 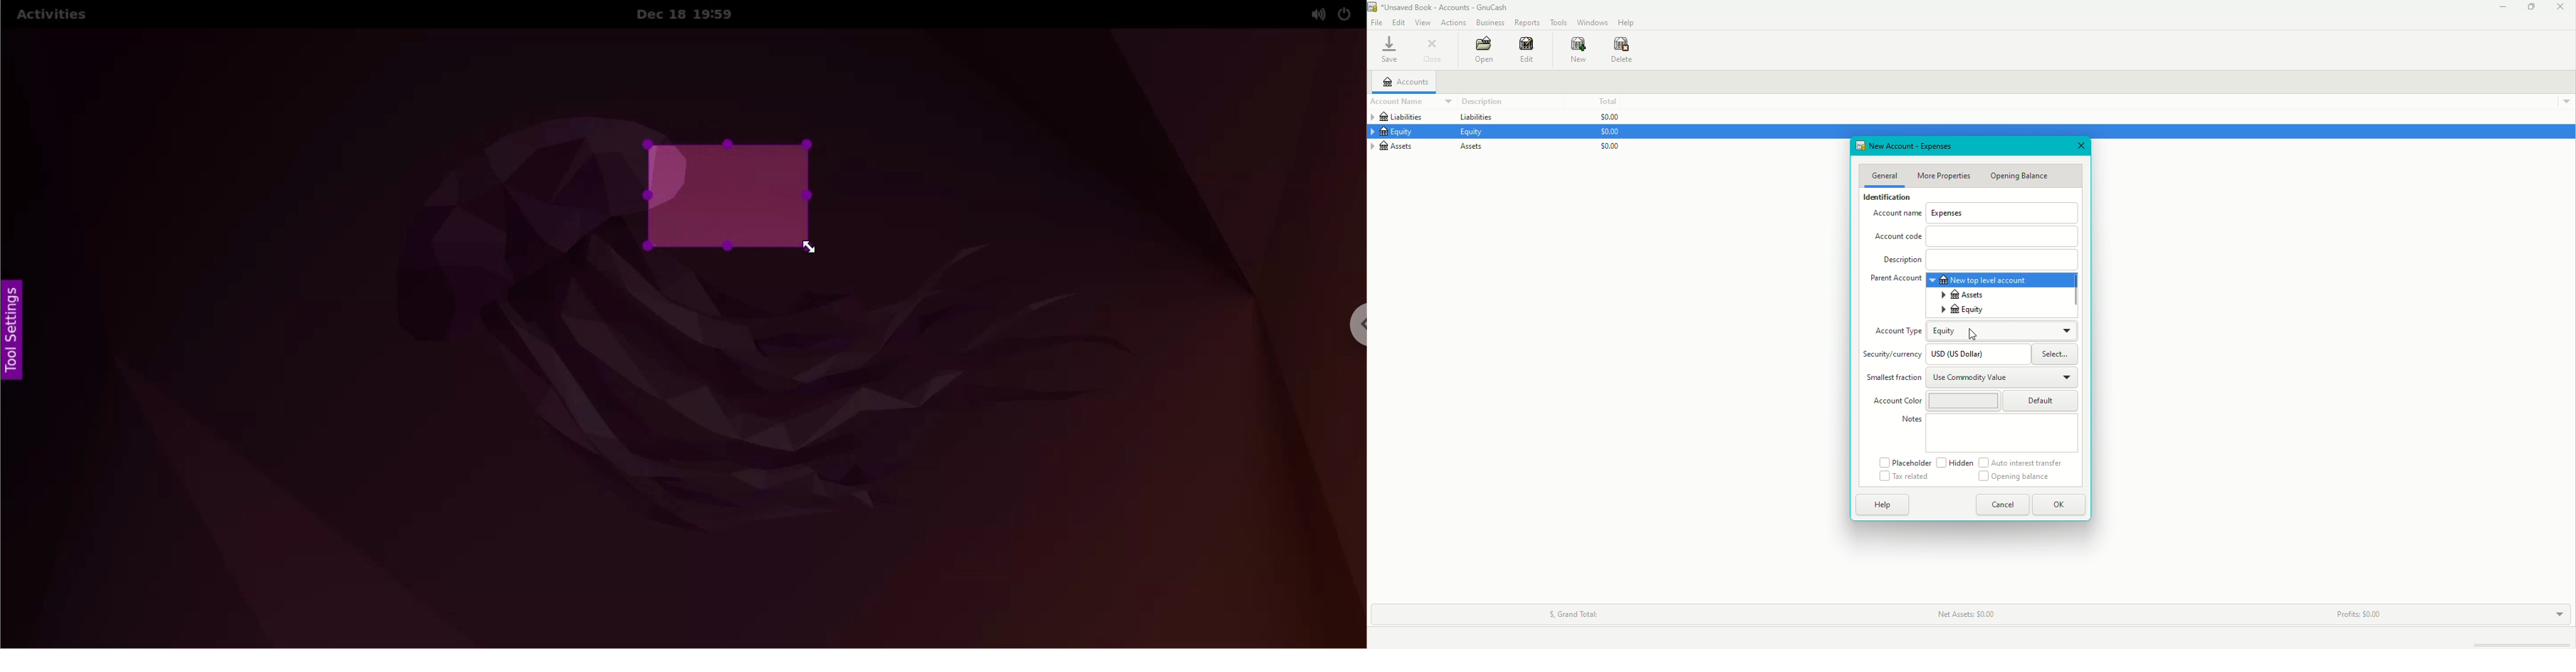 What do you see at coordinates (2005, 332) in the screenshot?
I see `Equity` at bounding box center [2005, 332].